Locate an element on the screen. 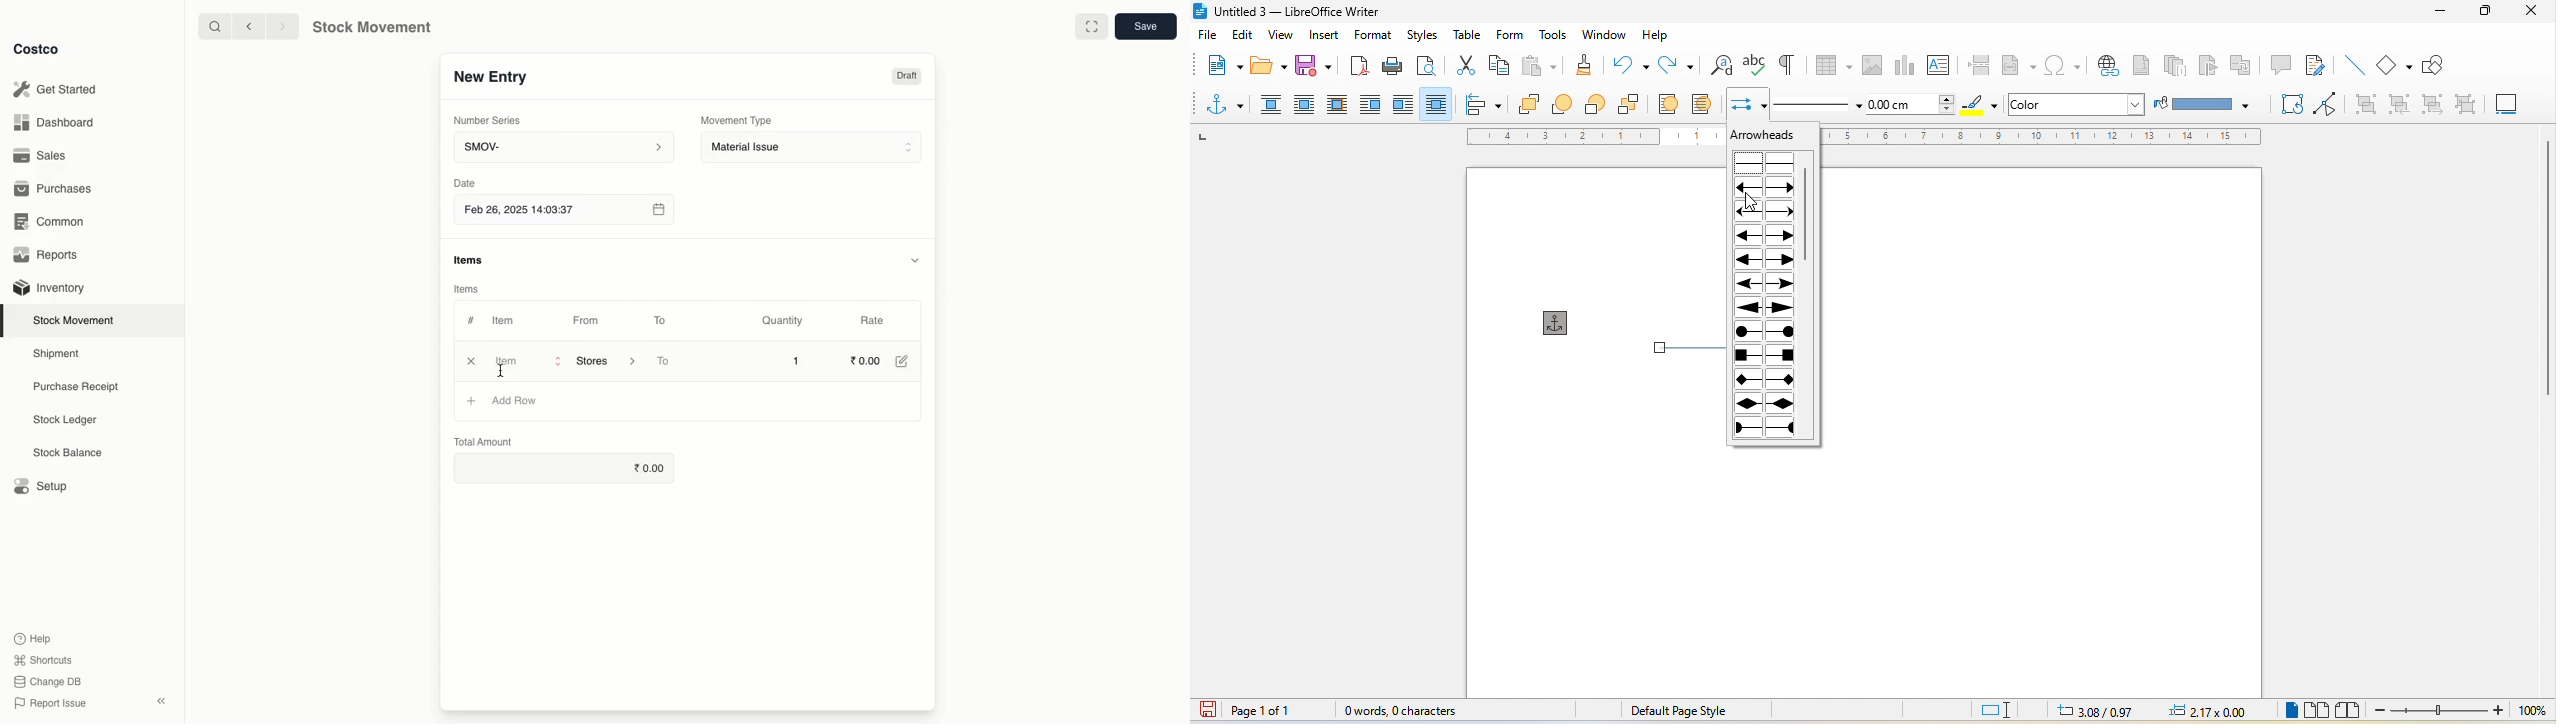  export directly as pdf is located at coordinates (1357, 65).